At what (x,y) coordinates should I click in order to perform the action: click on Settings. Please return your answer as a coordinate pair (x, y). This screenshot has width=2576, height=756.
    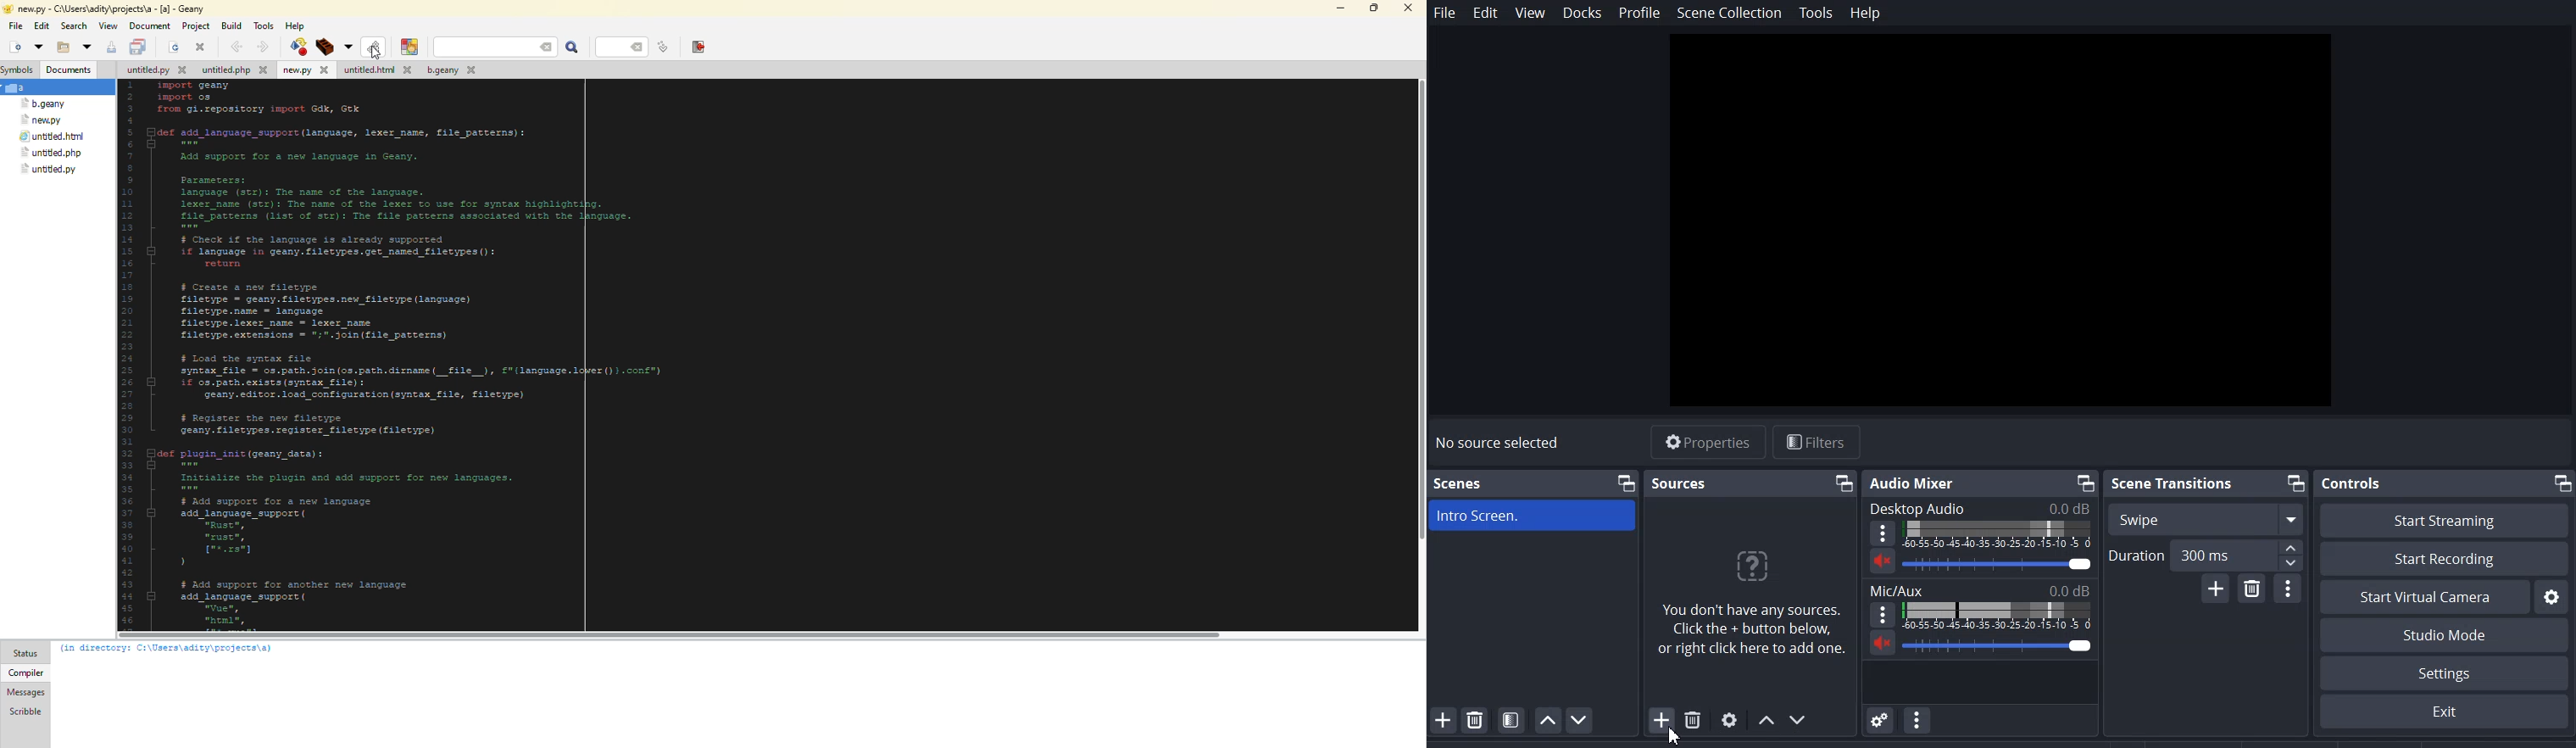
    Looking at the image, I should click on (2443, 712).